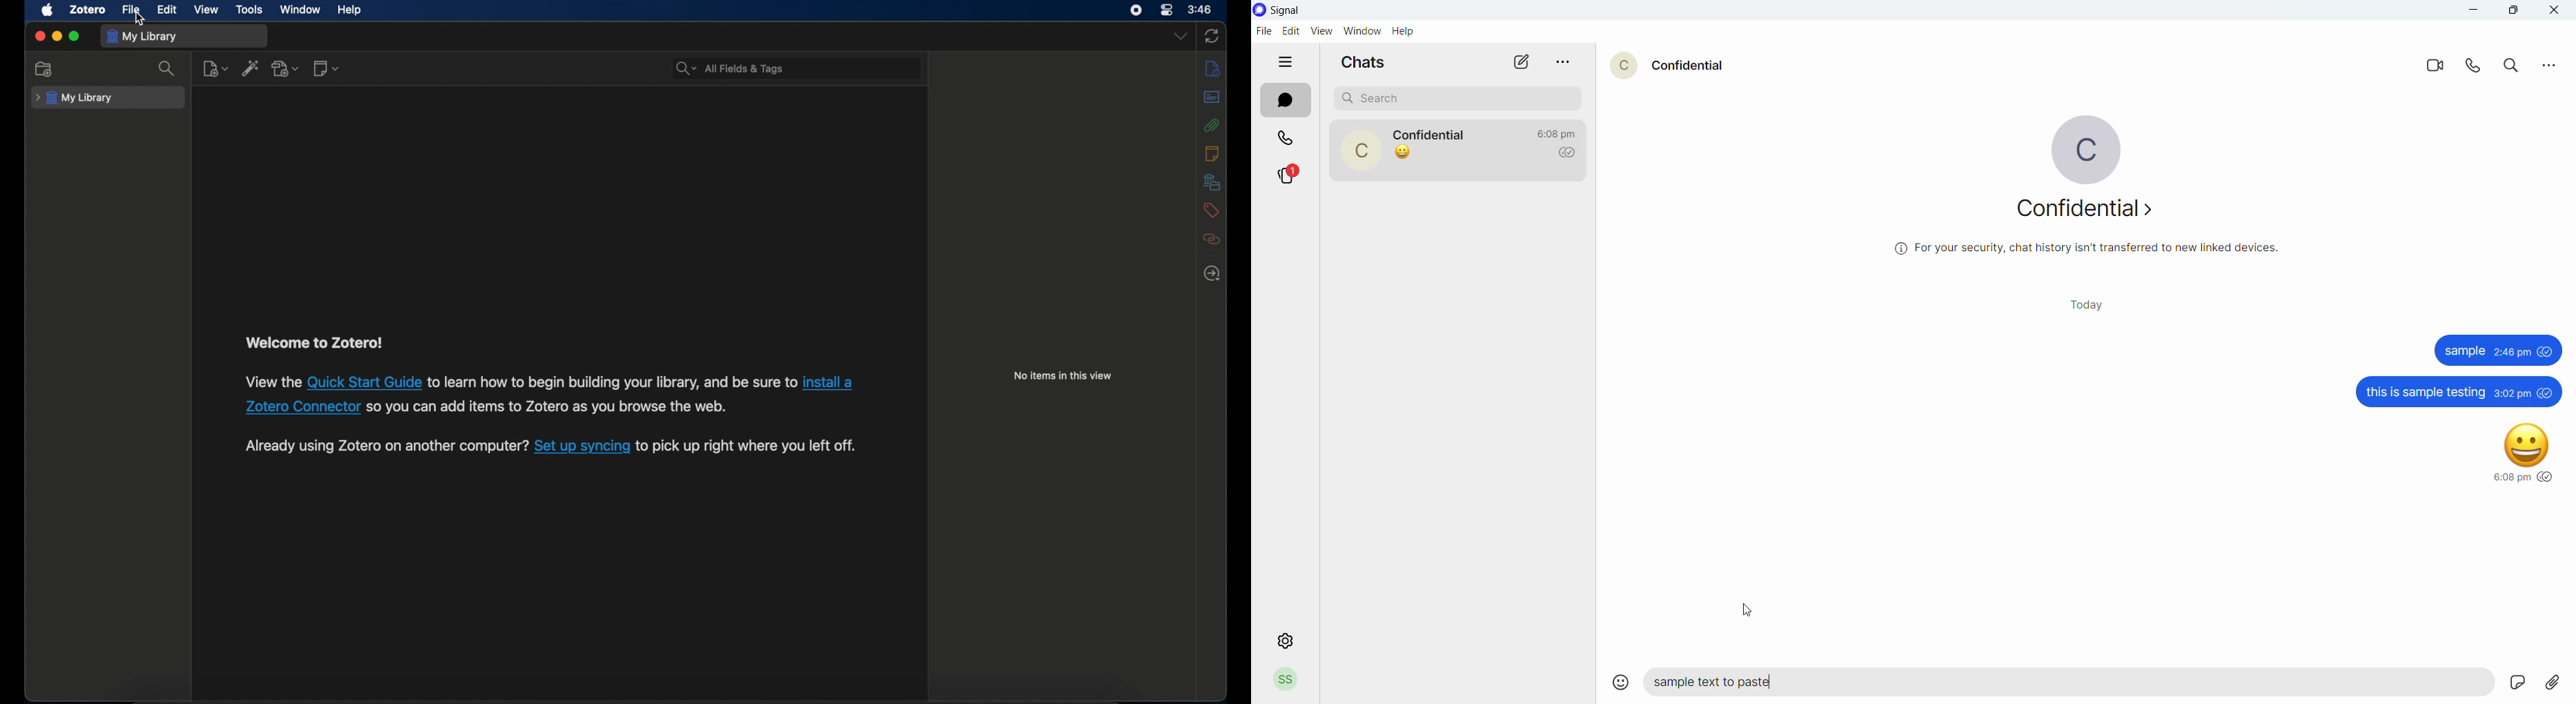 Image resolution: width=2576 pixels, height=728 pixels. I want to click on happy emoji, so click(2515, 453).